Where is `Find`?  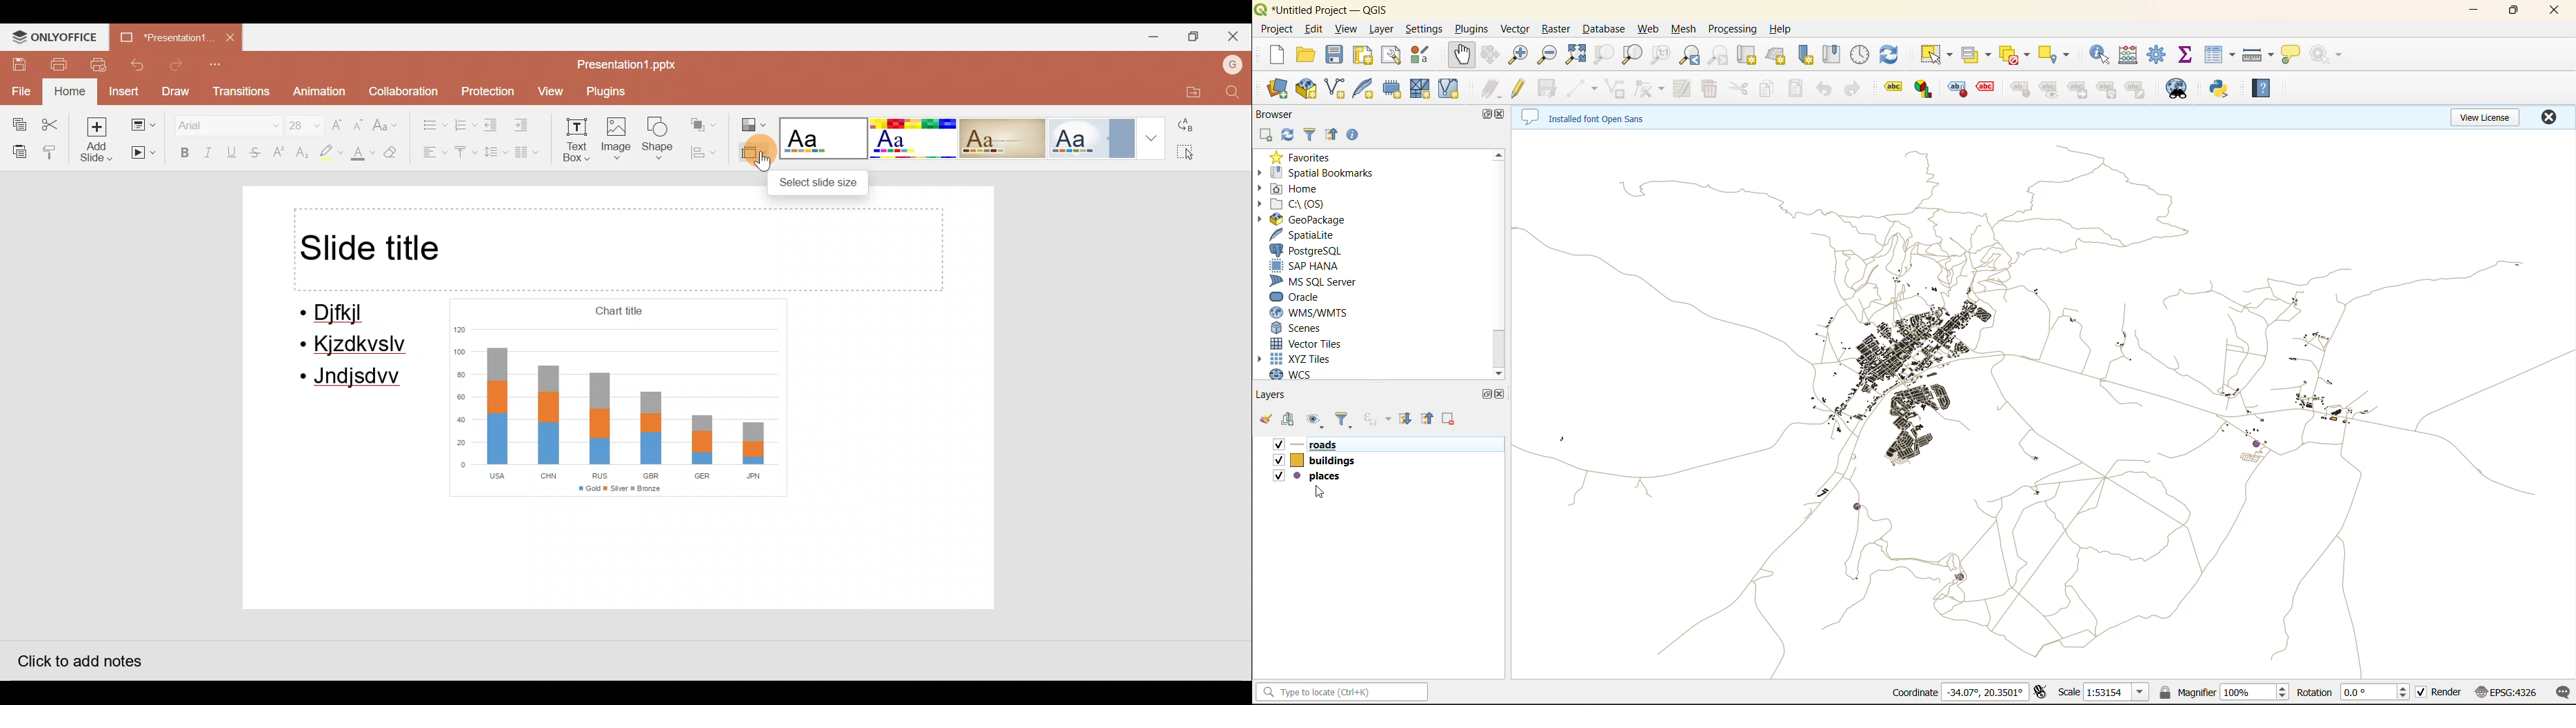
Find is located at coordinates (1233, 93).